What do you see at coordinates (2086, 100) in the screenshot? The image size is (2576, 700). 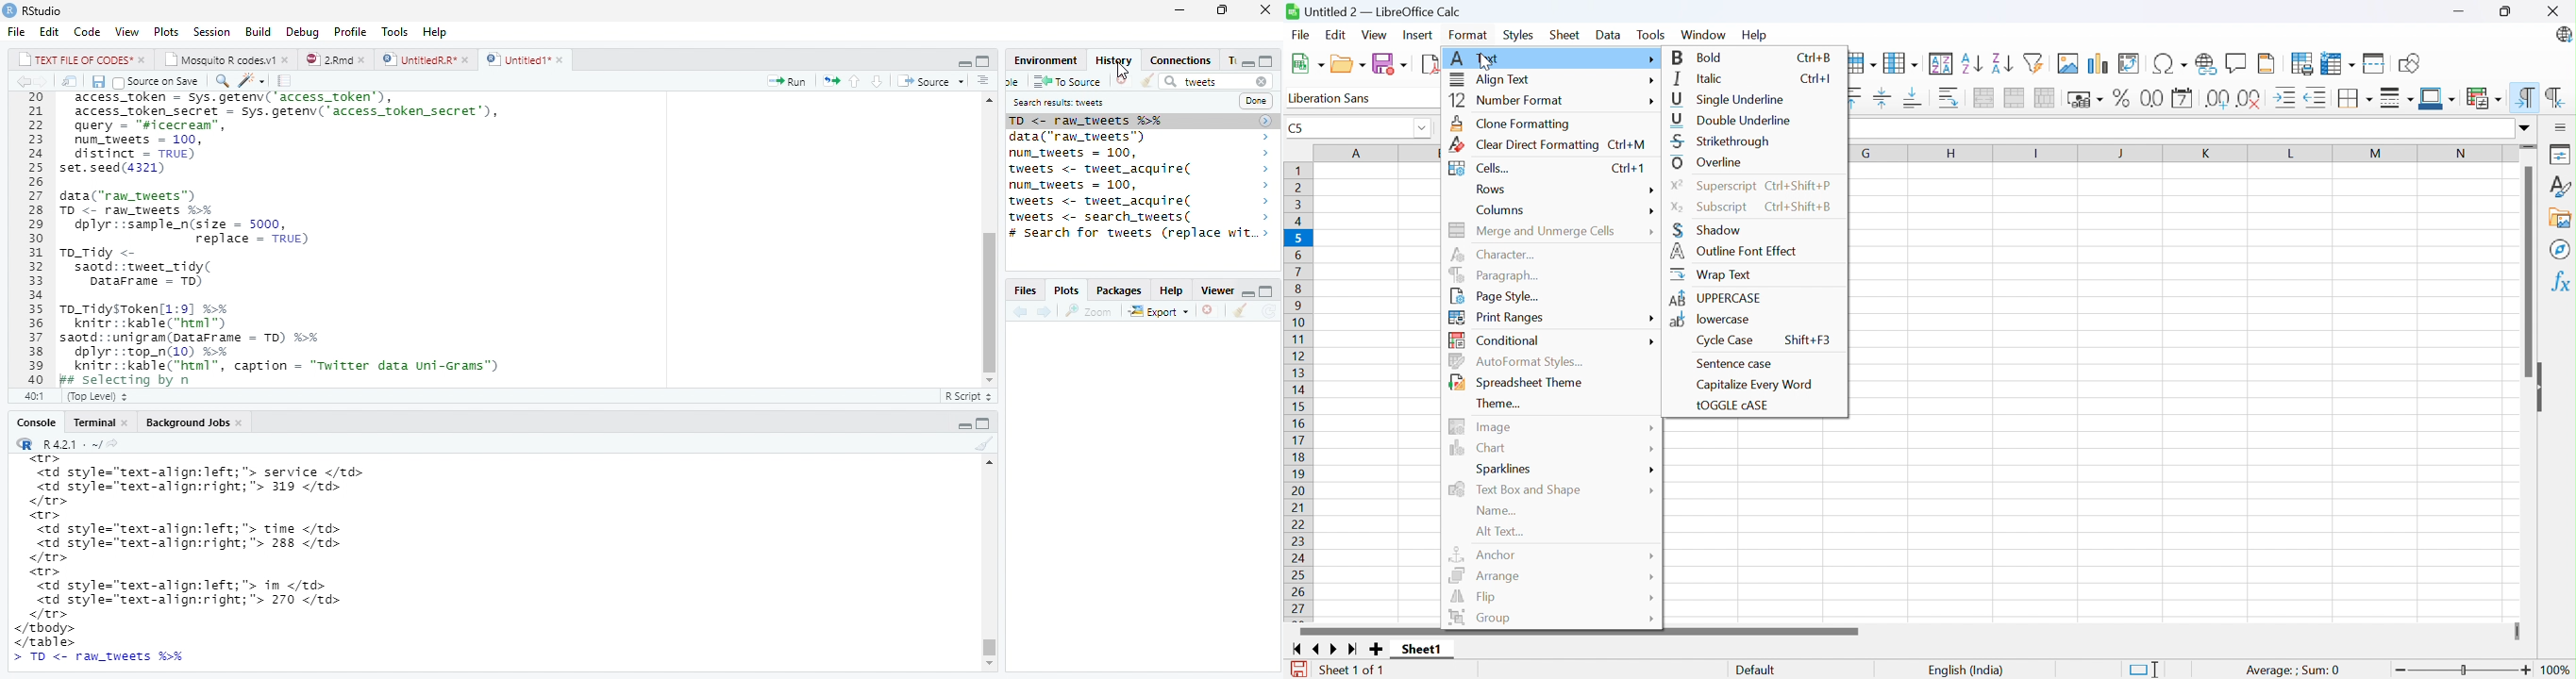 I see `Format as currency` at bounding box center [2086, 100].